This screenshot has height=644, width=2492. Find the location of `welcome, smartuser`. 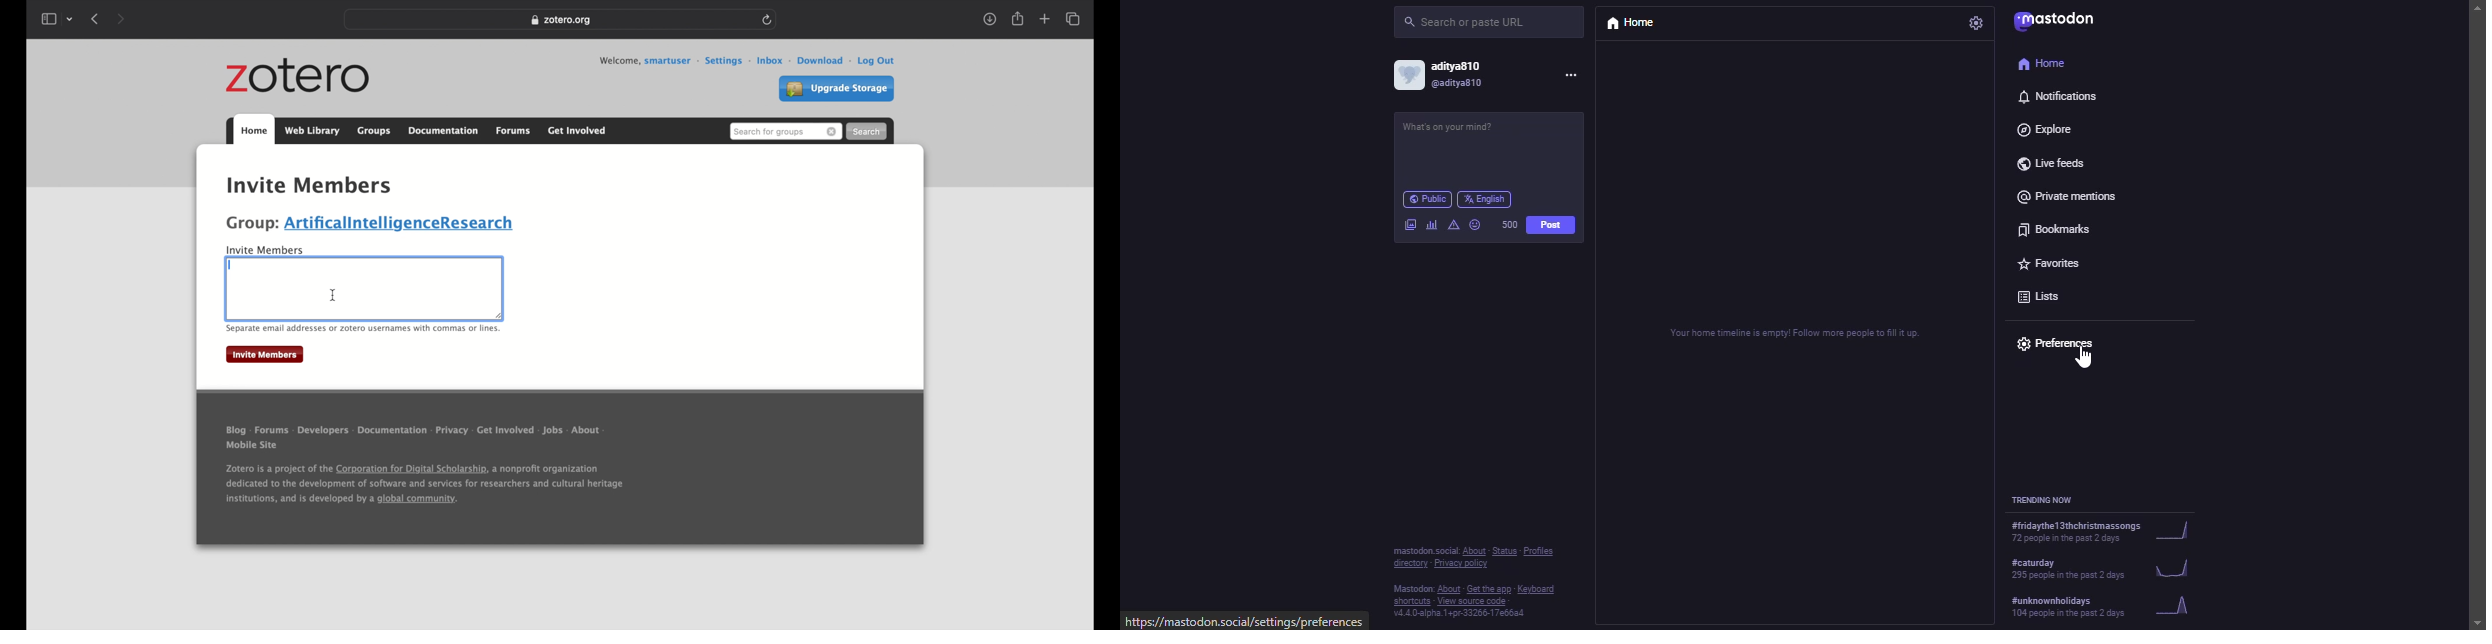

welcome, smartuser is located at coordinates (649, 61).